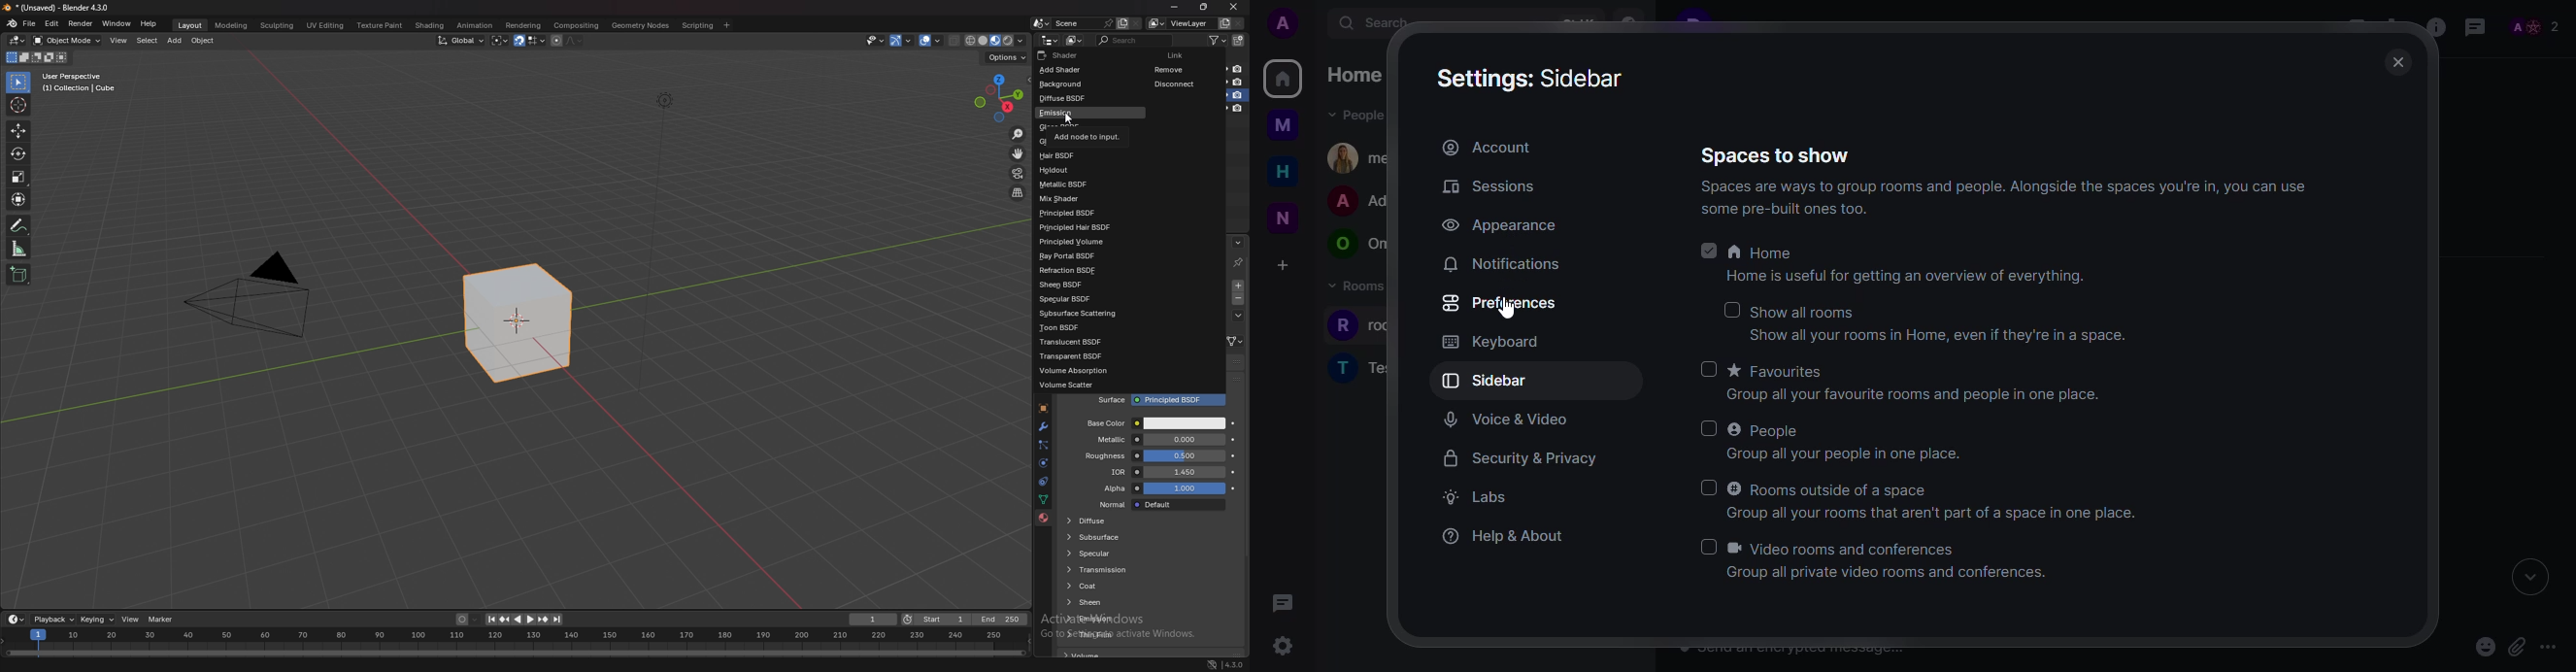  Describe the element at coordinates (1361, 366) in the screenshot. I see `room` at that location.